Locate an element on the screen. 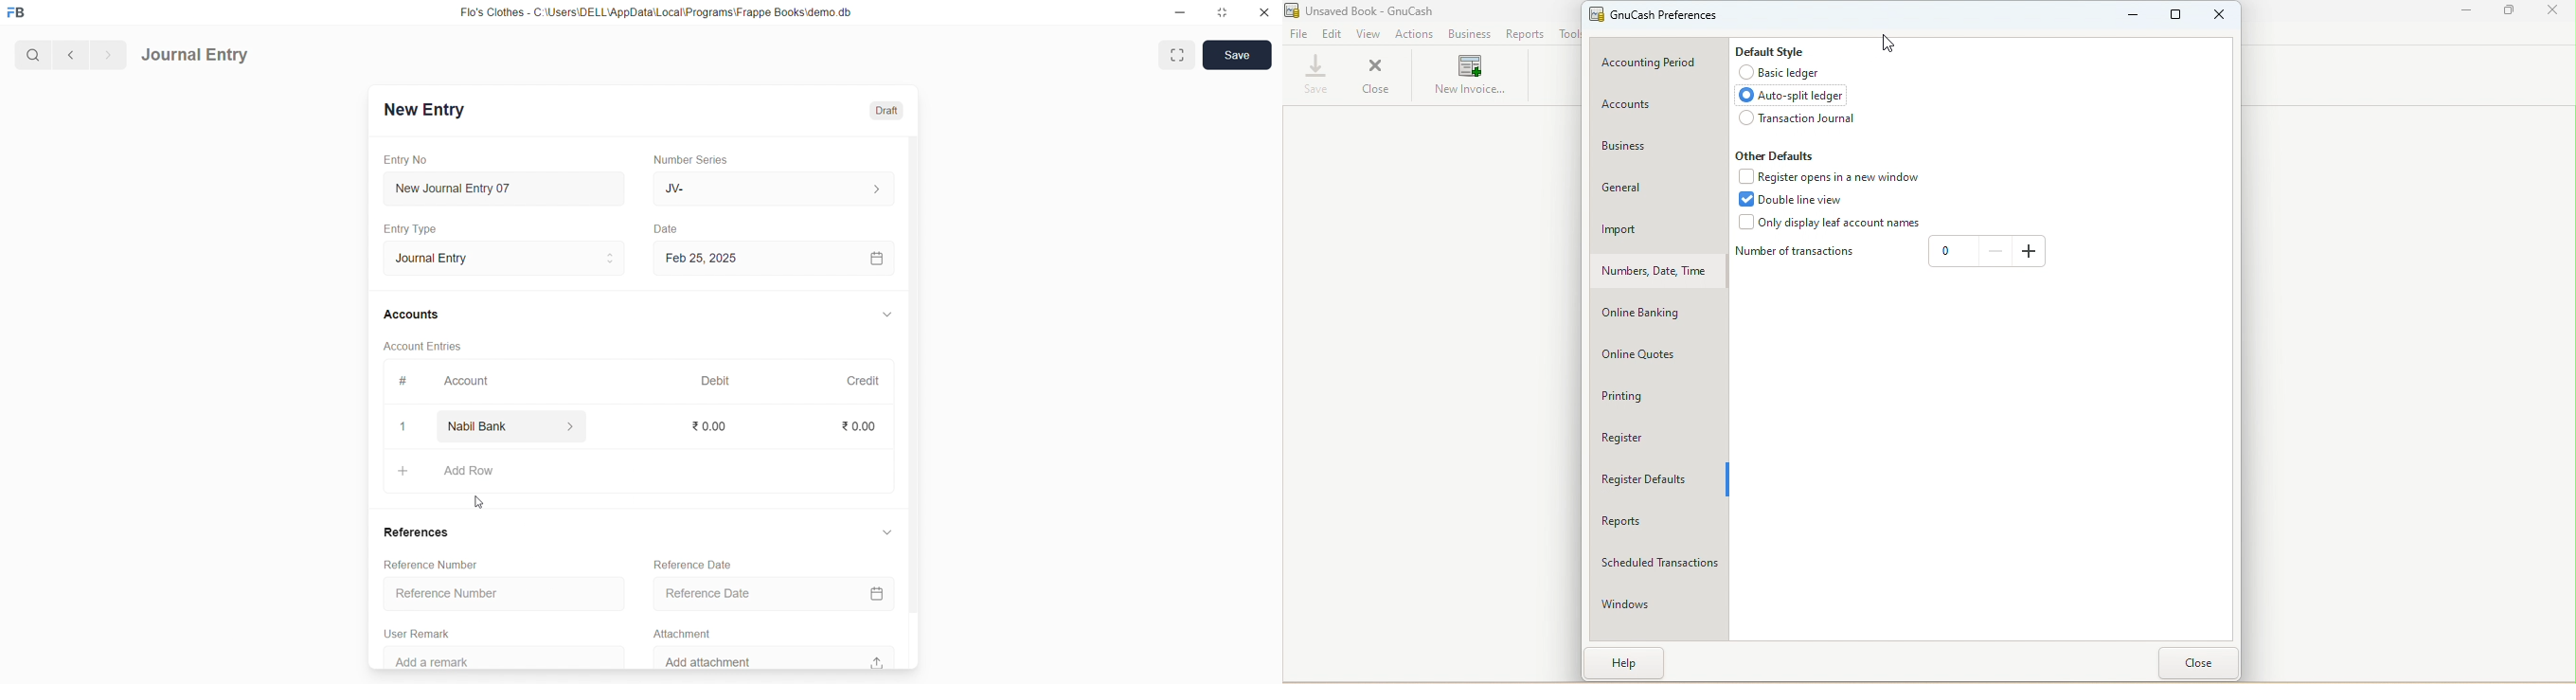 The image size is (2576, 700). Number, Date, Time is located at coordinates (1655, 272).